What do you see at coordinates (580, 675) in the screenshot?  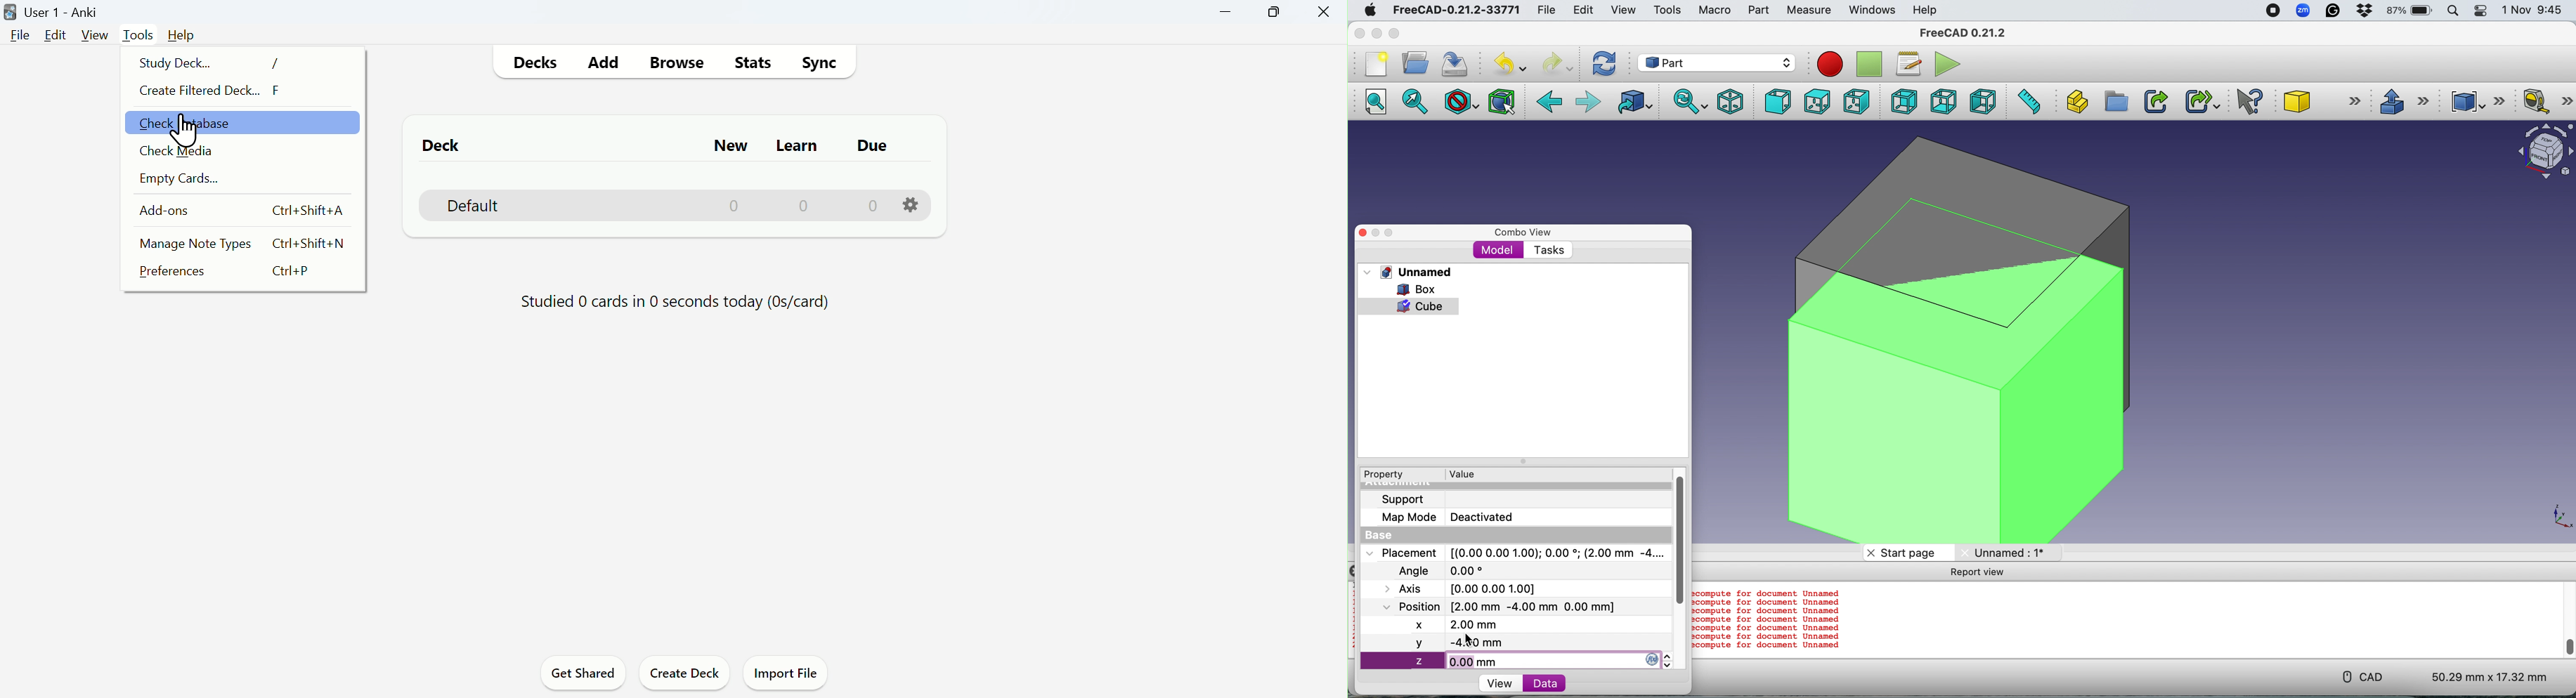 I see `Get shared` at bounding box center [580, 675].